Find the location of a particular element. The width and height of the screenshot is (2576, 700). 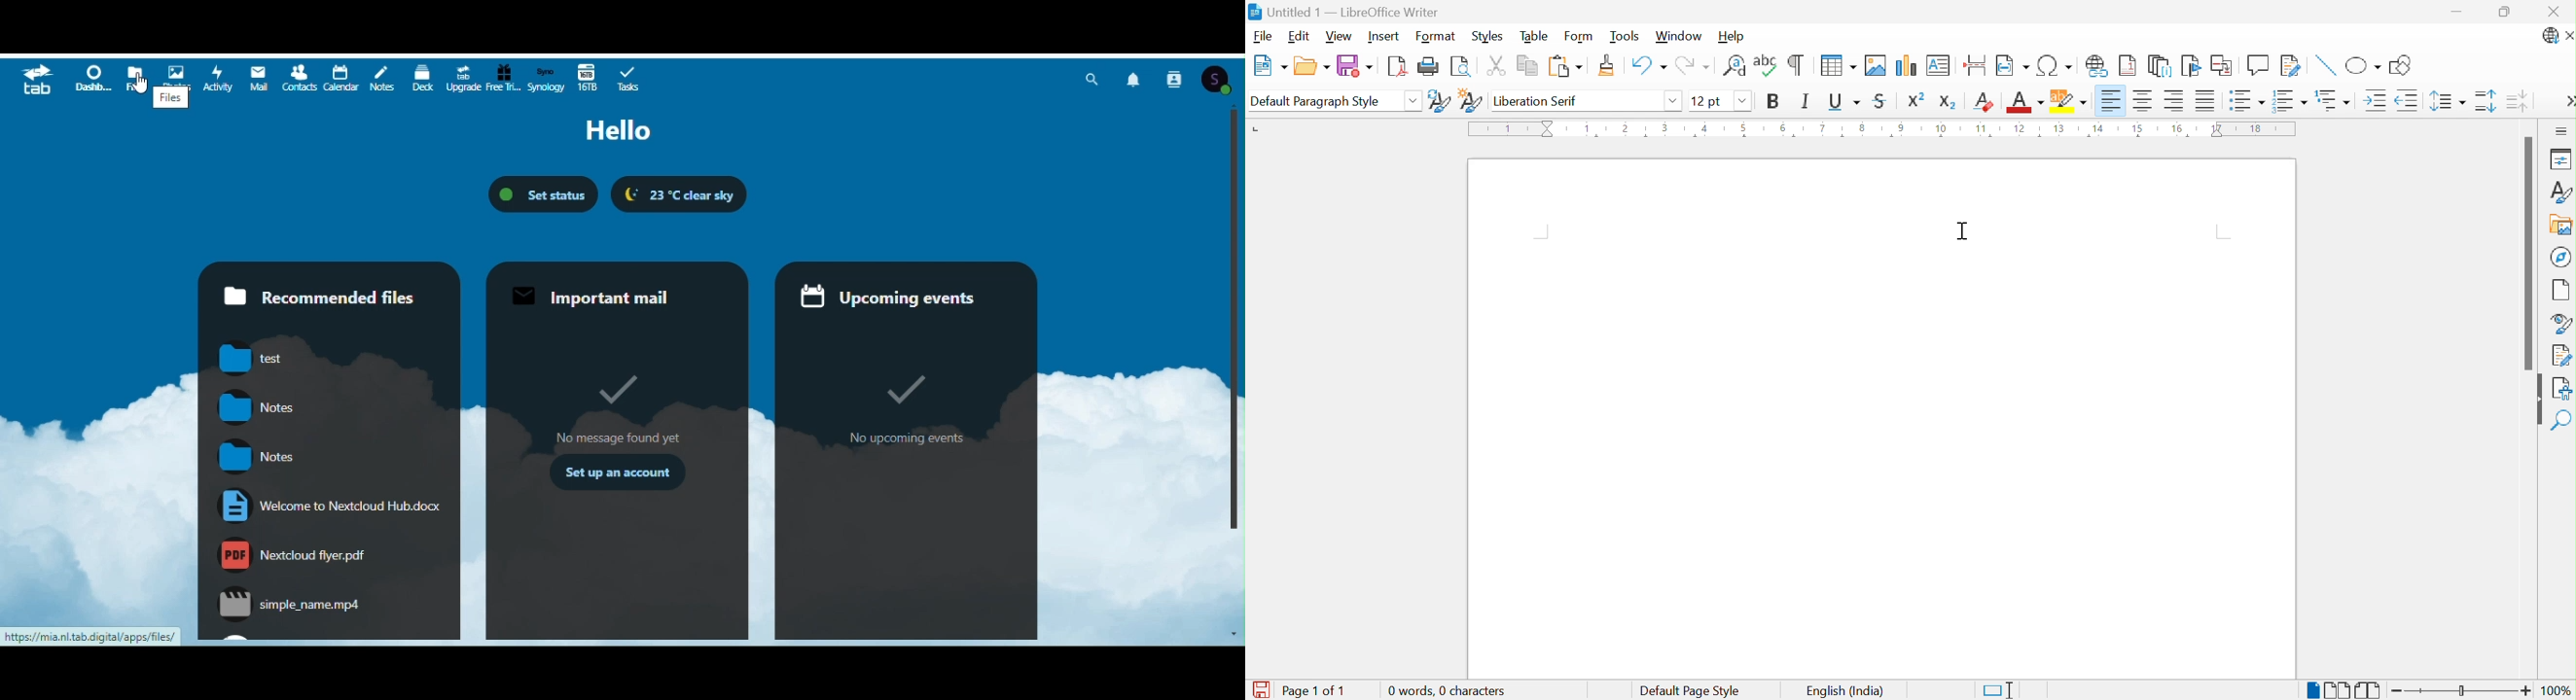

Photos is located at coordinates (181, 70).